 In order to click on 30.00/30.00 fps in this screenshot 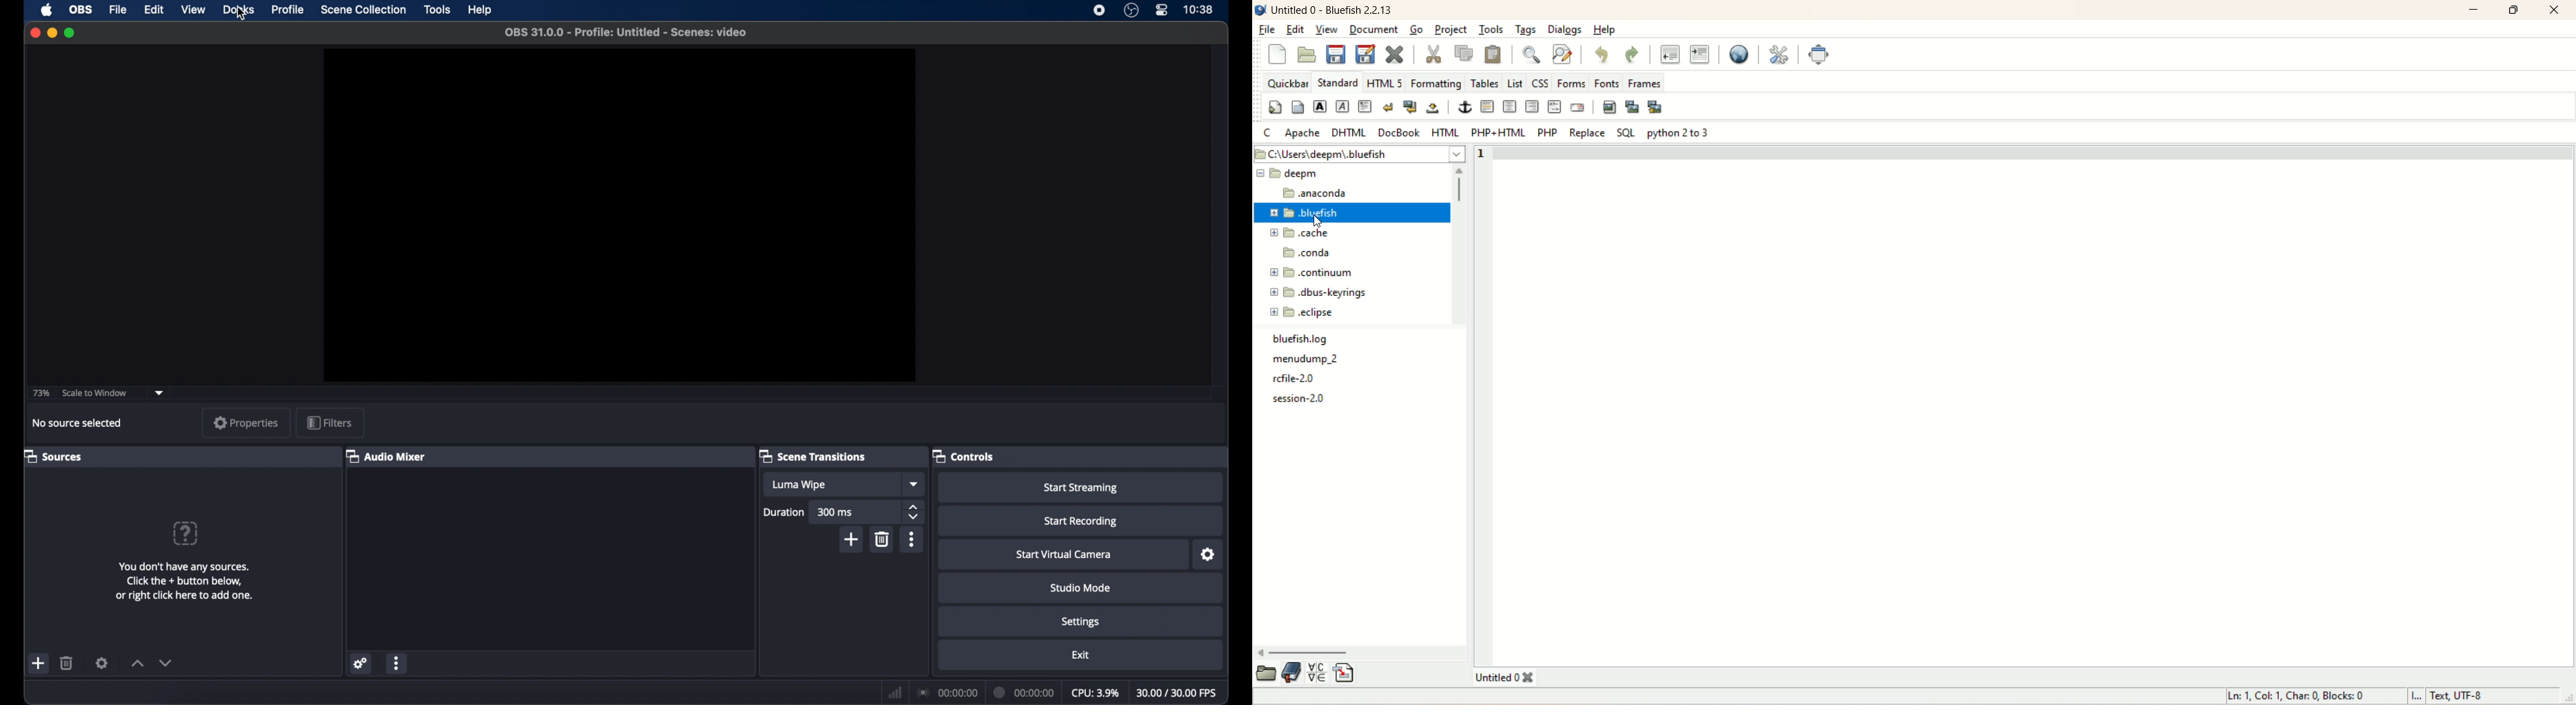, I will do `click(1177, 693)`.